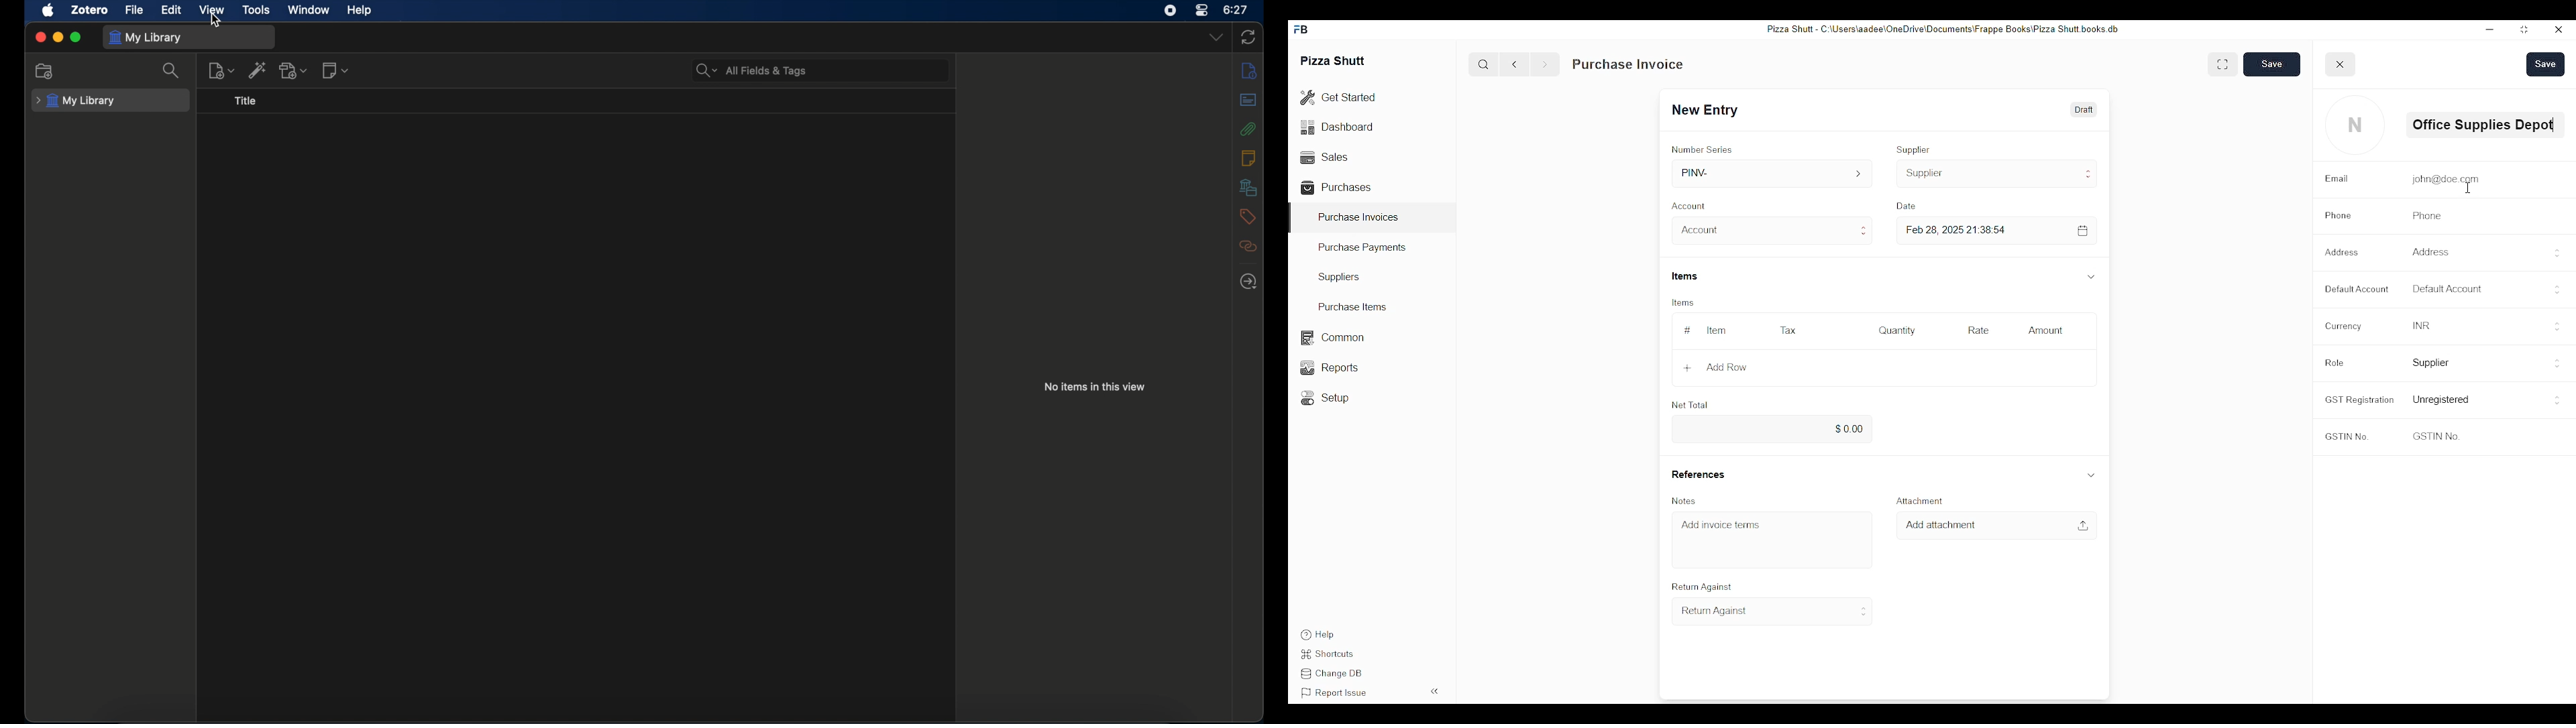 The image size is (2576, 728). What do you see at coordinates (2222, 63) in the screenshot?
I see `enlarge` at bounding box center [2222, 63].